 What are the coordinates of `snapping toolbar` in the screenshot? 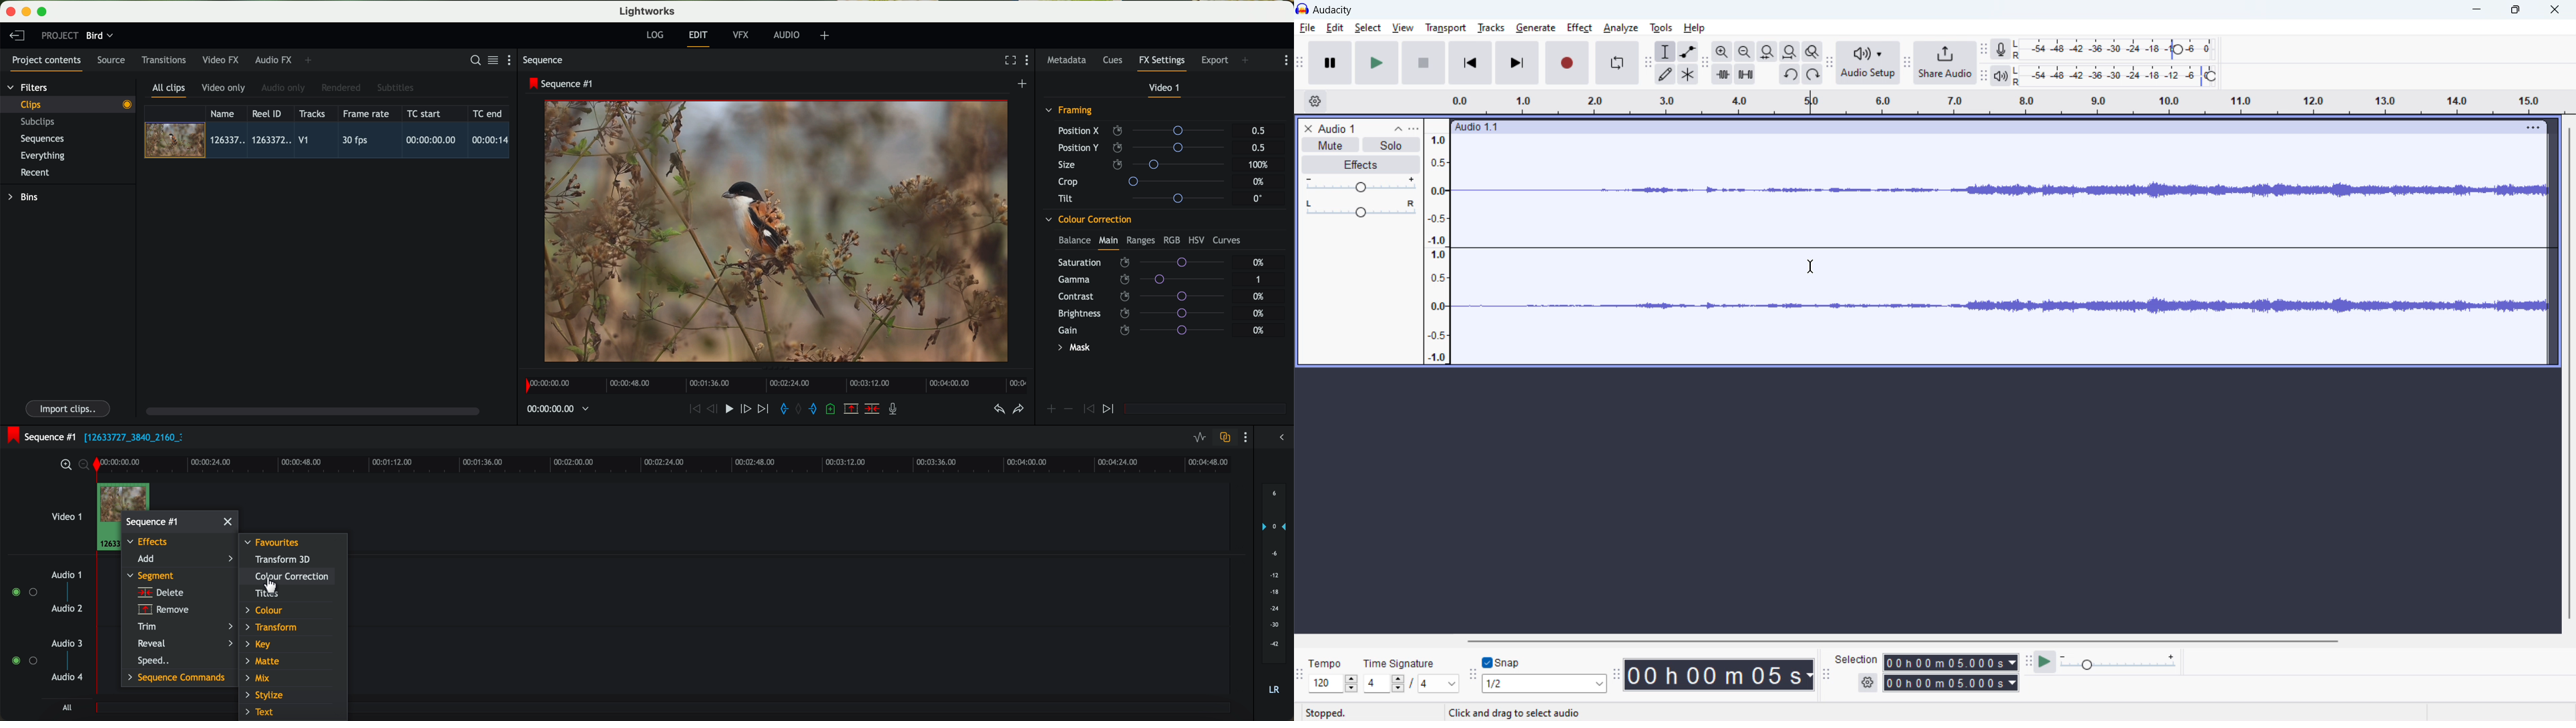 It's located at (1472, 674).